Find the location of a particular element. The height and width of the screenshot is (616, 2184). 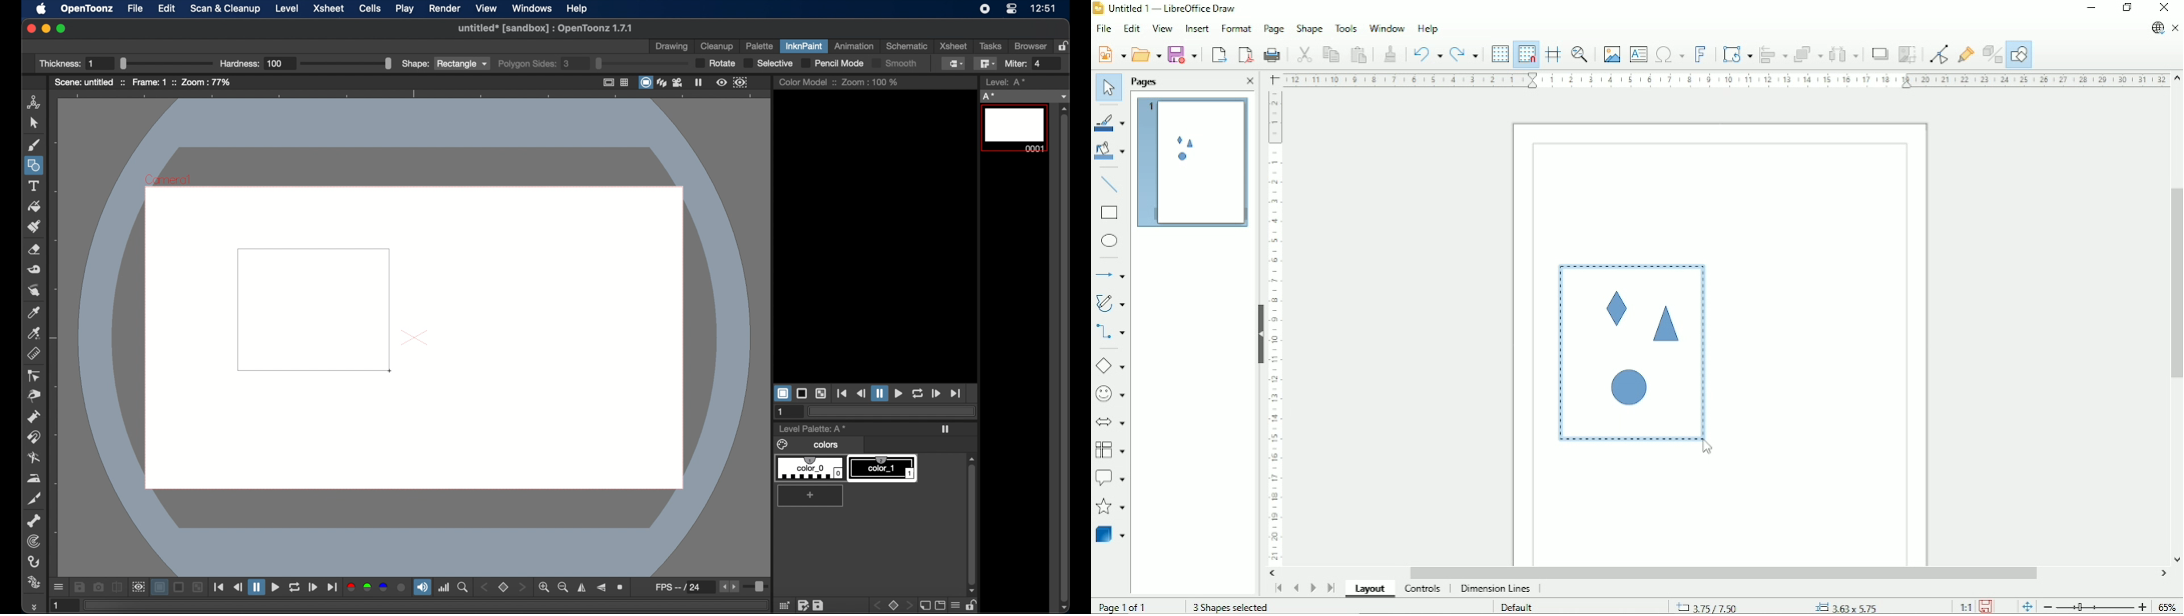

Controls is located at coordinates (1423, 590).